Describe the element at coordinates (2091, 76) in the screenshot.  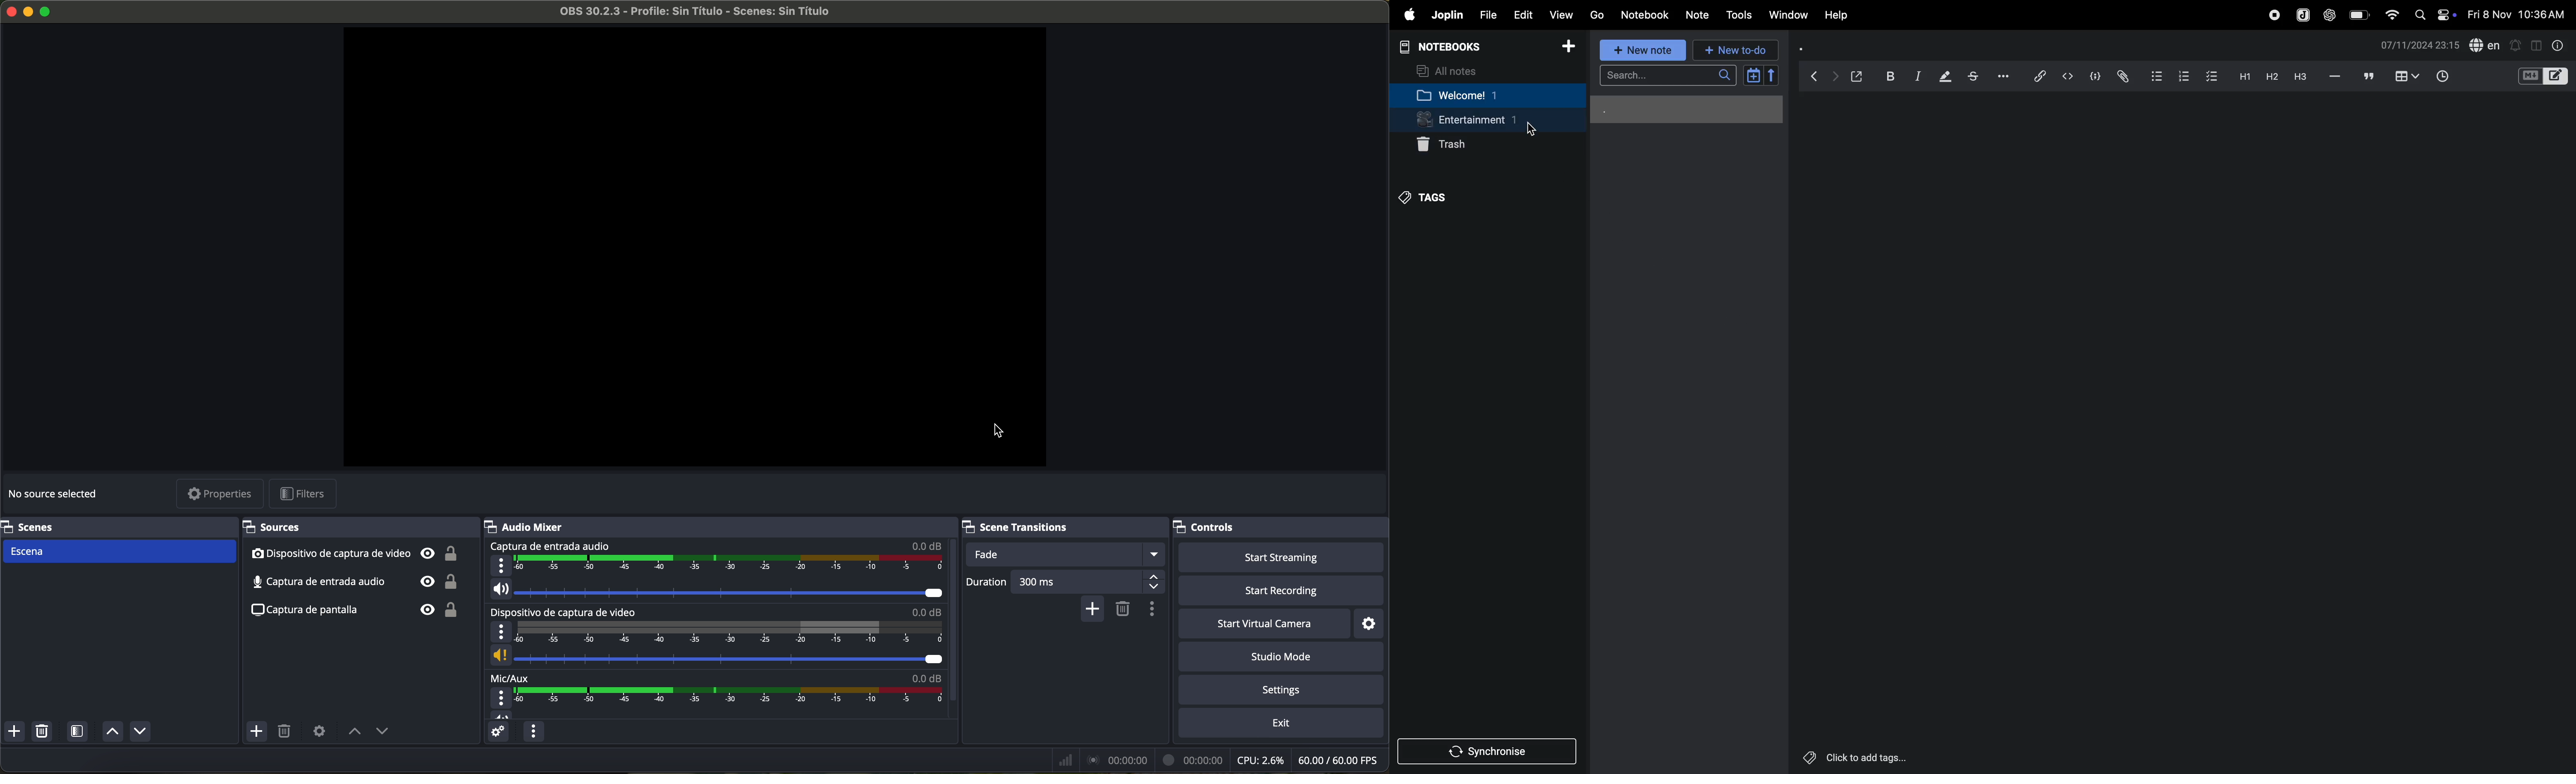
I see `code` at that location.